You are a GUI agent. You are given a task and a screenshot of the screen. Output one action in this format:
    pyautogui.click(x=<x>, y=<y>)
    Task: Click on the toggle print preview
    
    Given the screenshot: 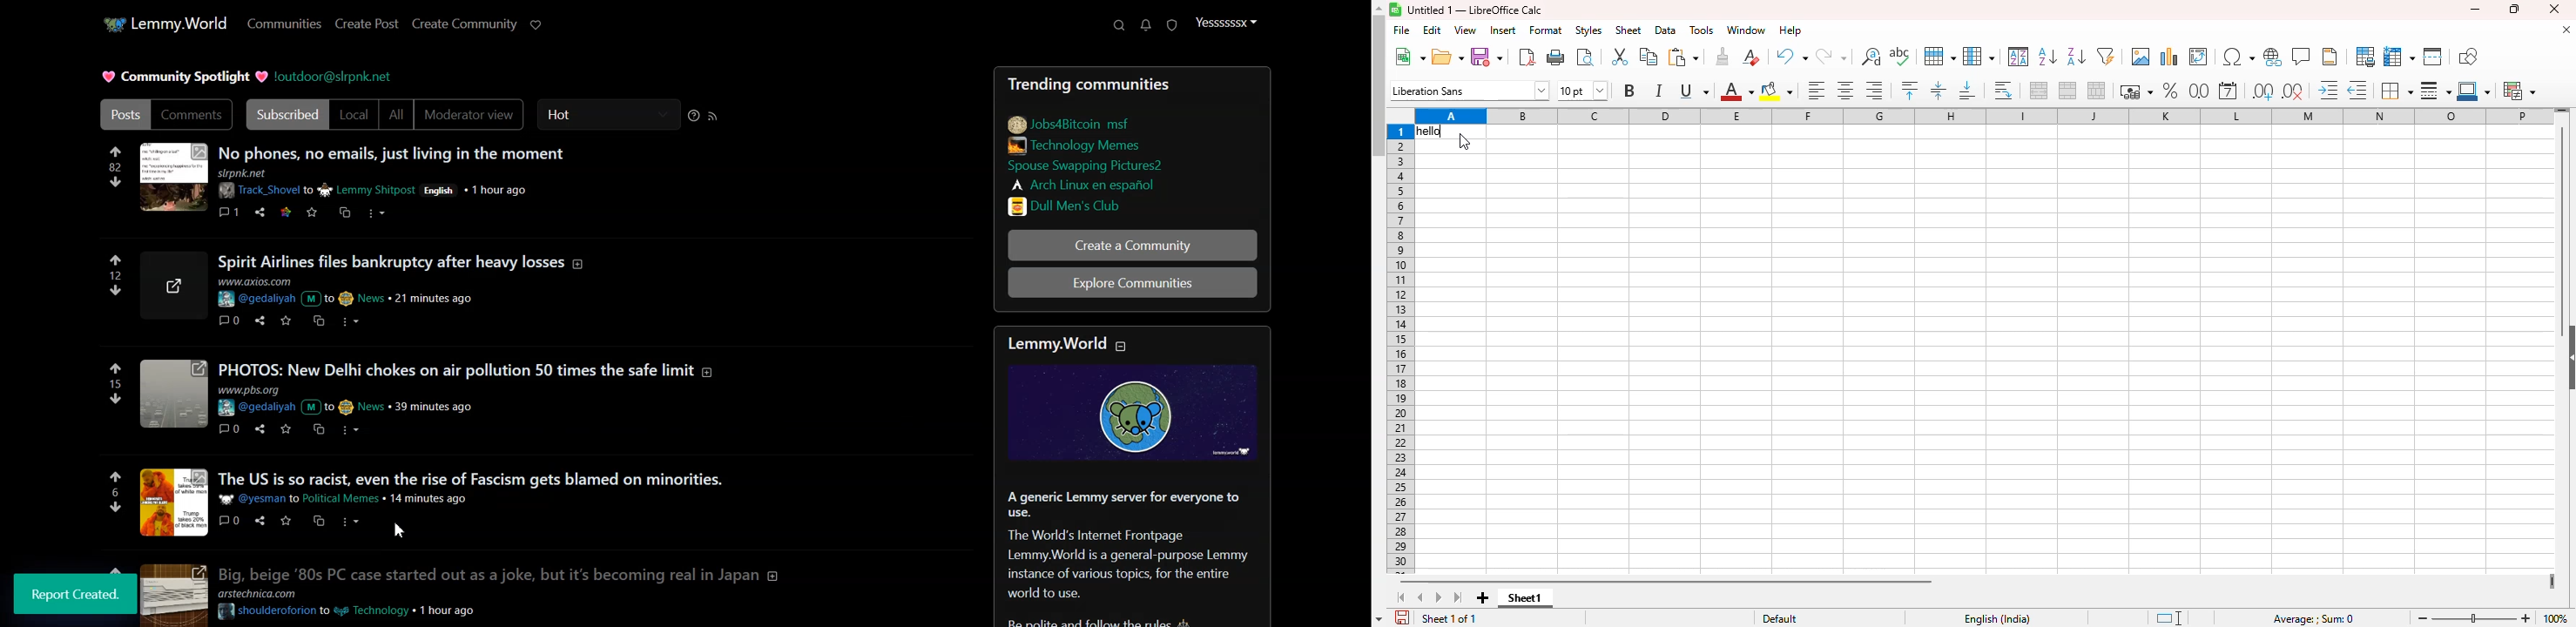 What is the action you would take?
    pyautogui.click(x=1585, y=57)
    